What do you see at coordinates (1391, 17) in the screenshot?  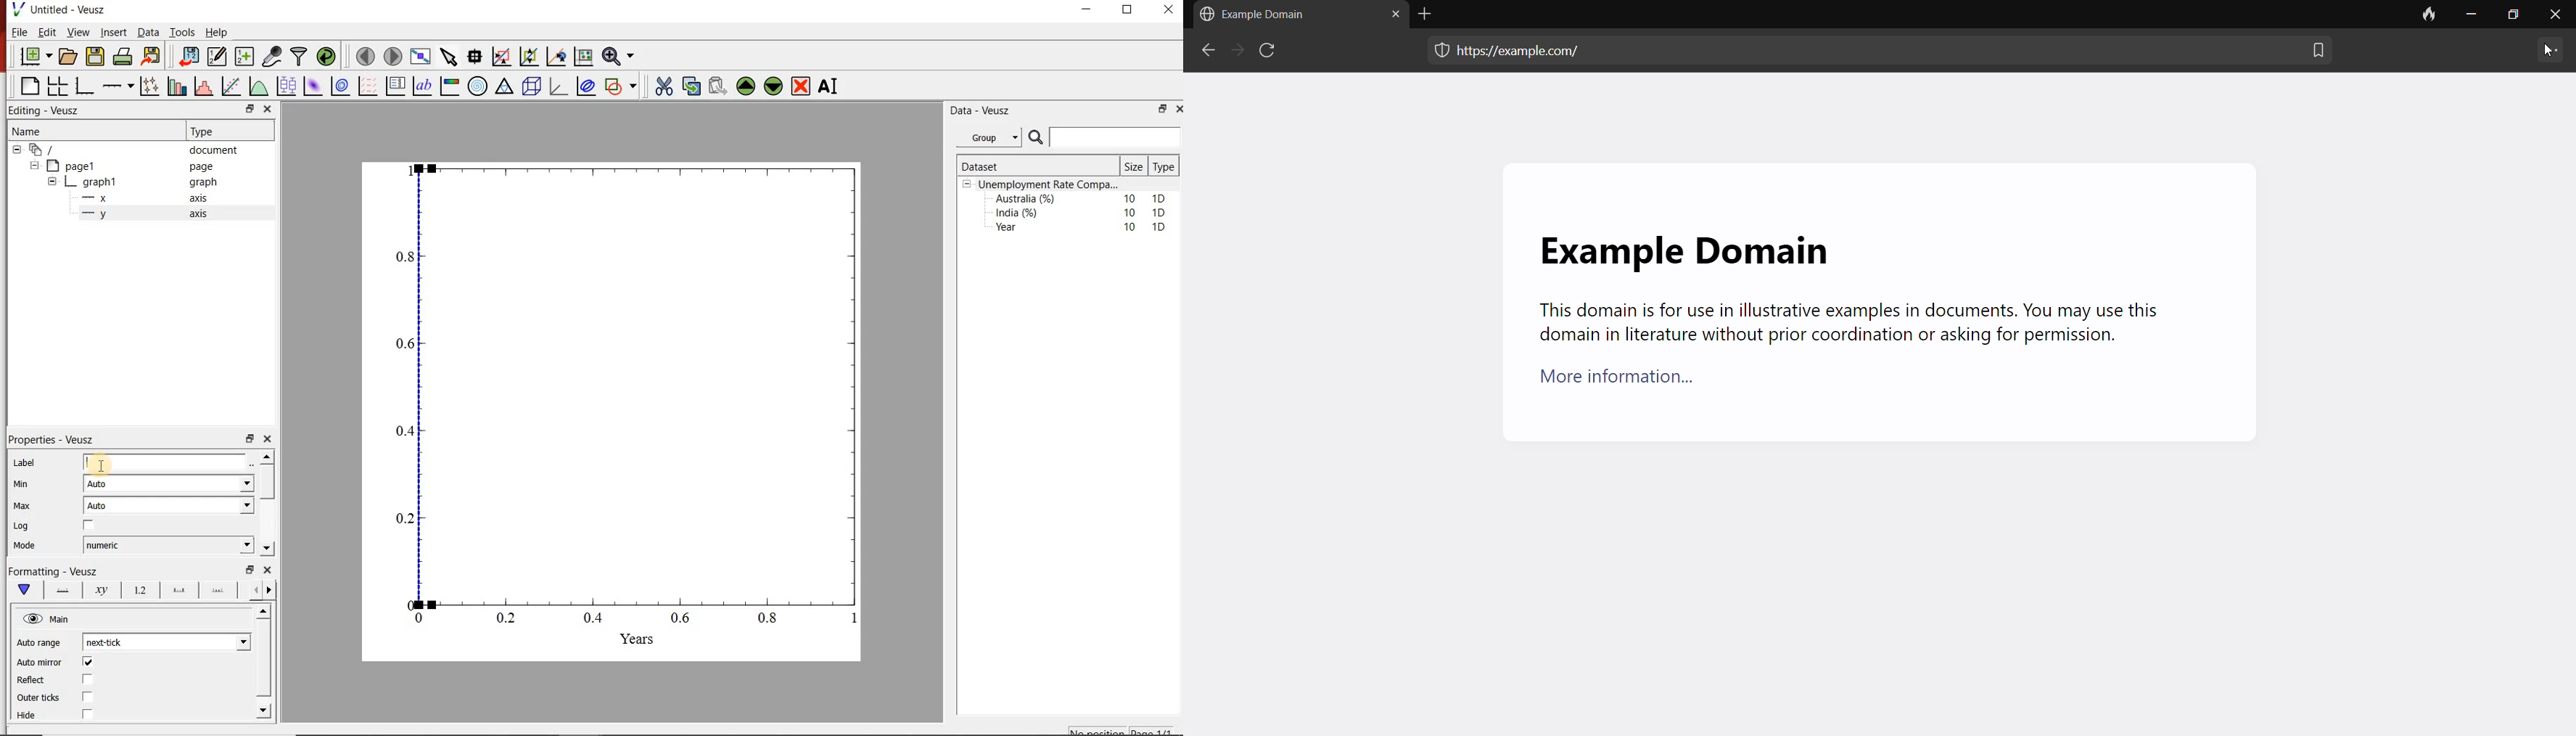 I see `close tab` at bounding box center [1391, 17].